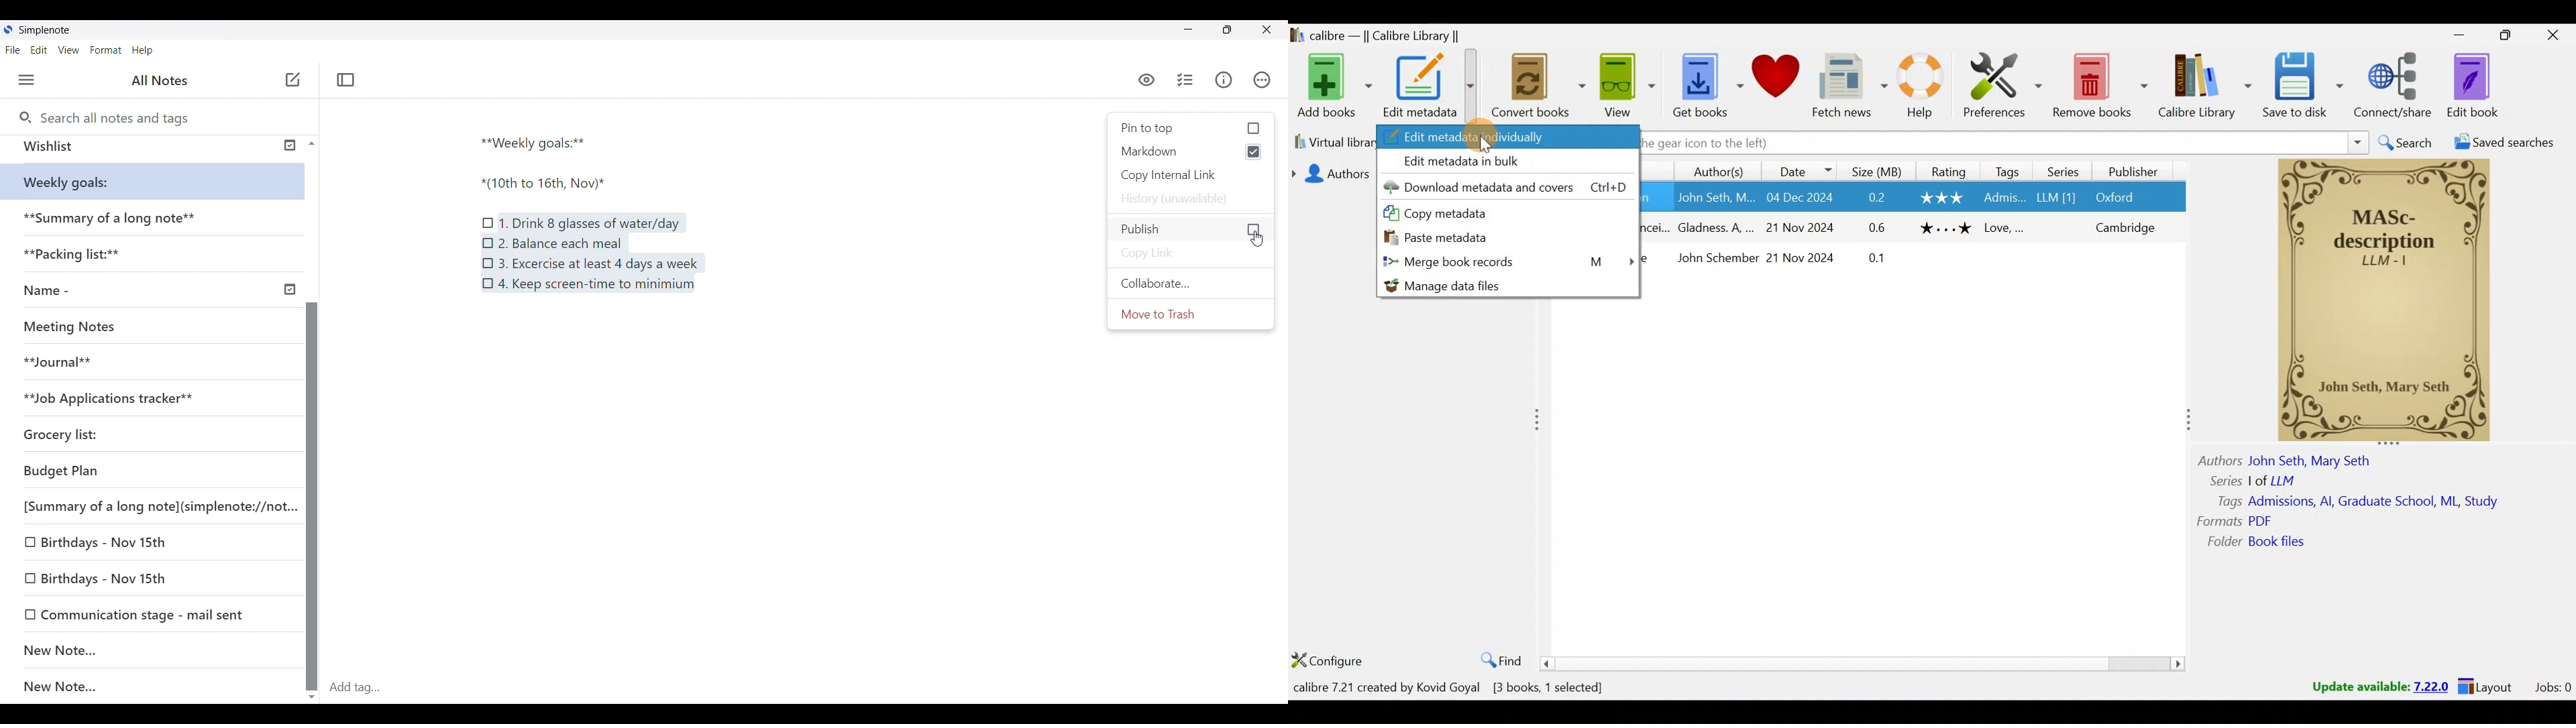 The width and height of the screenshot is (2576, 728). What do you see at coordinates (2125, 197) in the screenshot?
I see `` at bounding box center [2125, 197].